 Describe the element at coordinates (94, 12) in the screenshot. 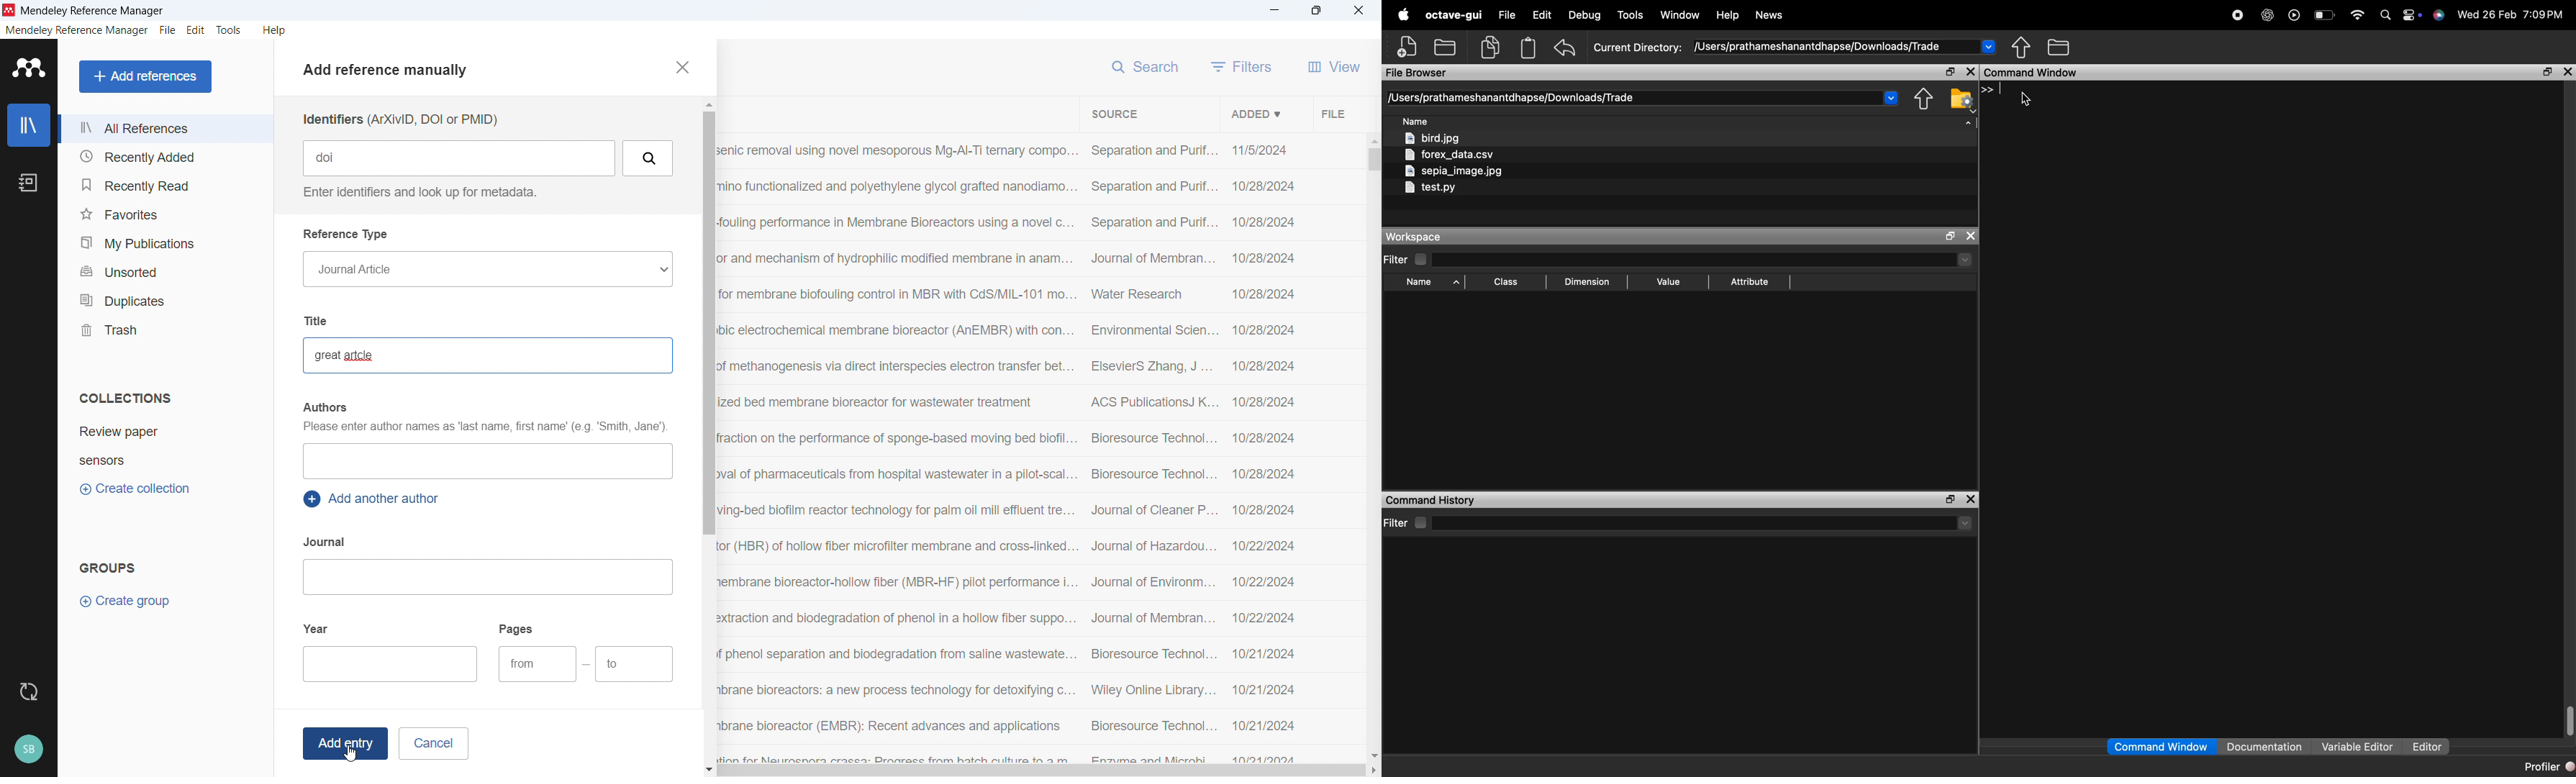

I see `title` at that location.